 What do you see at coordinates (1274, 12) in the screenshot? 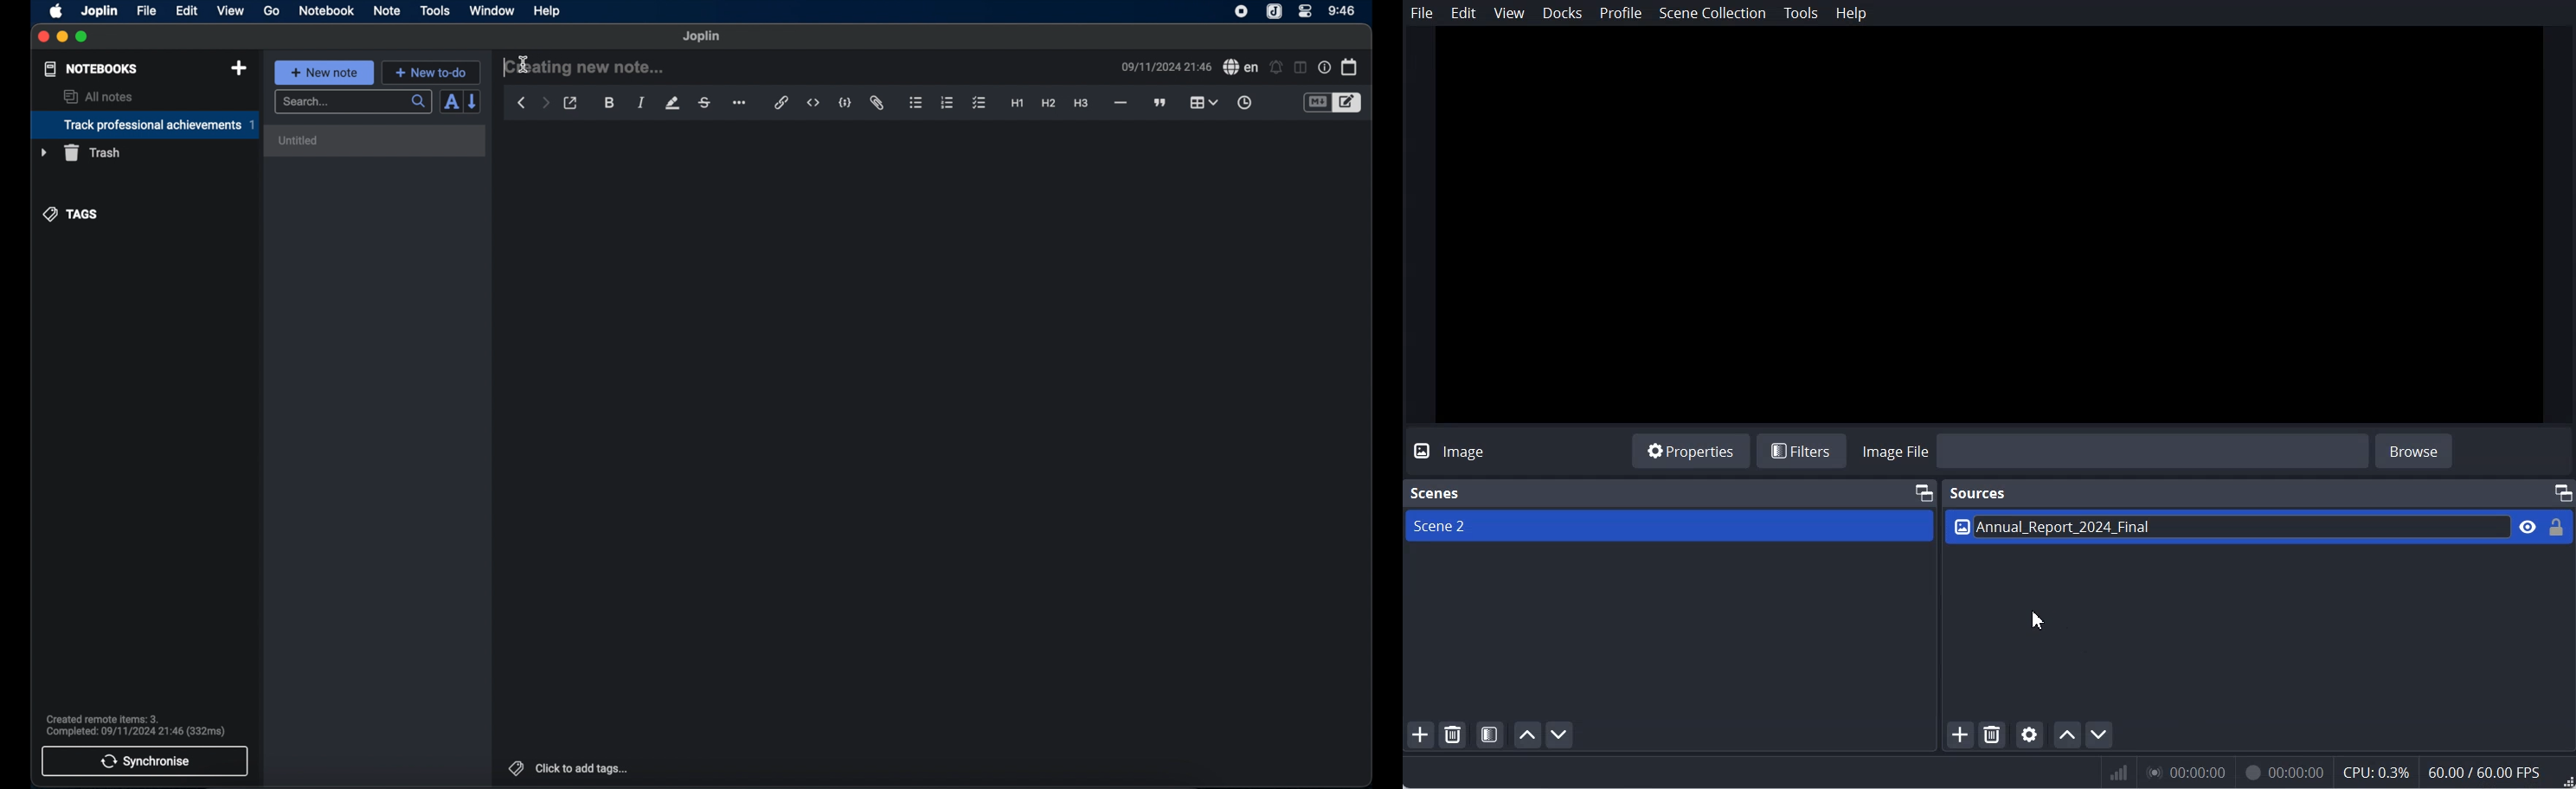
I see `joplin` at bounding box center [1274, 12].